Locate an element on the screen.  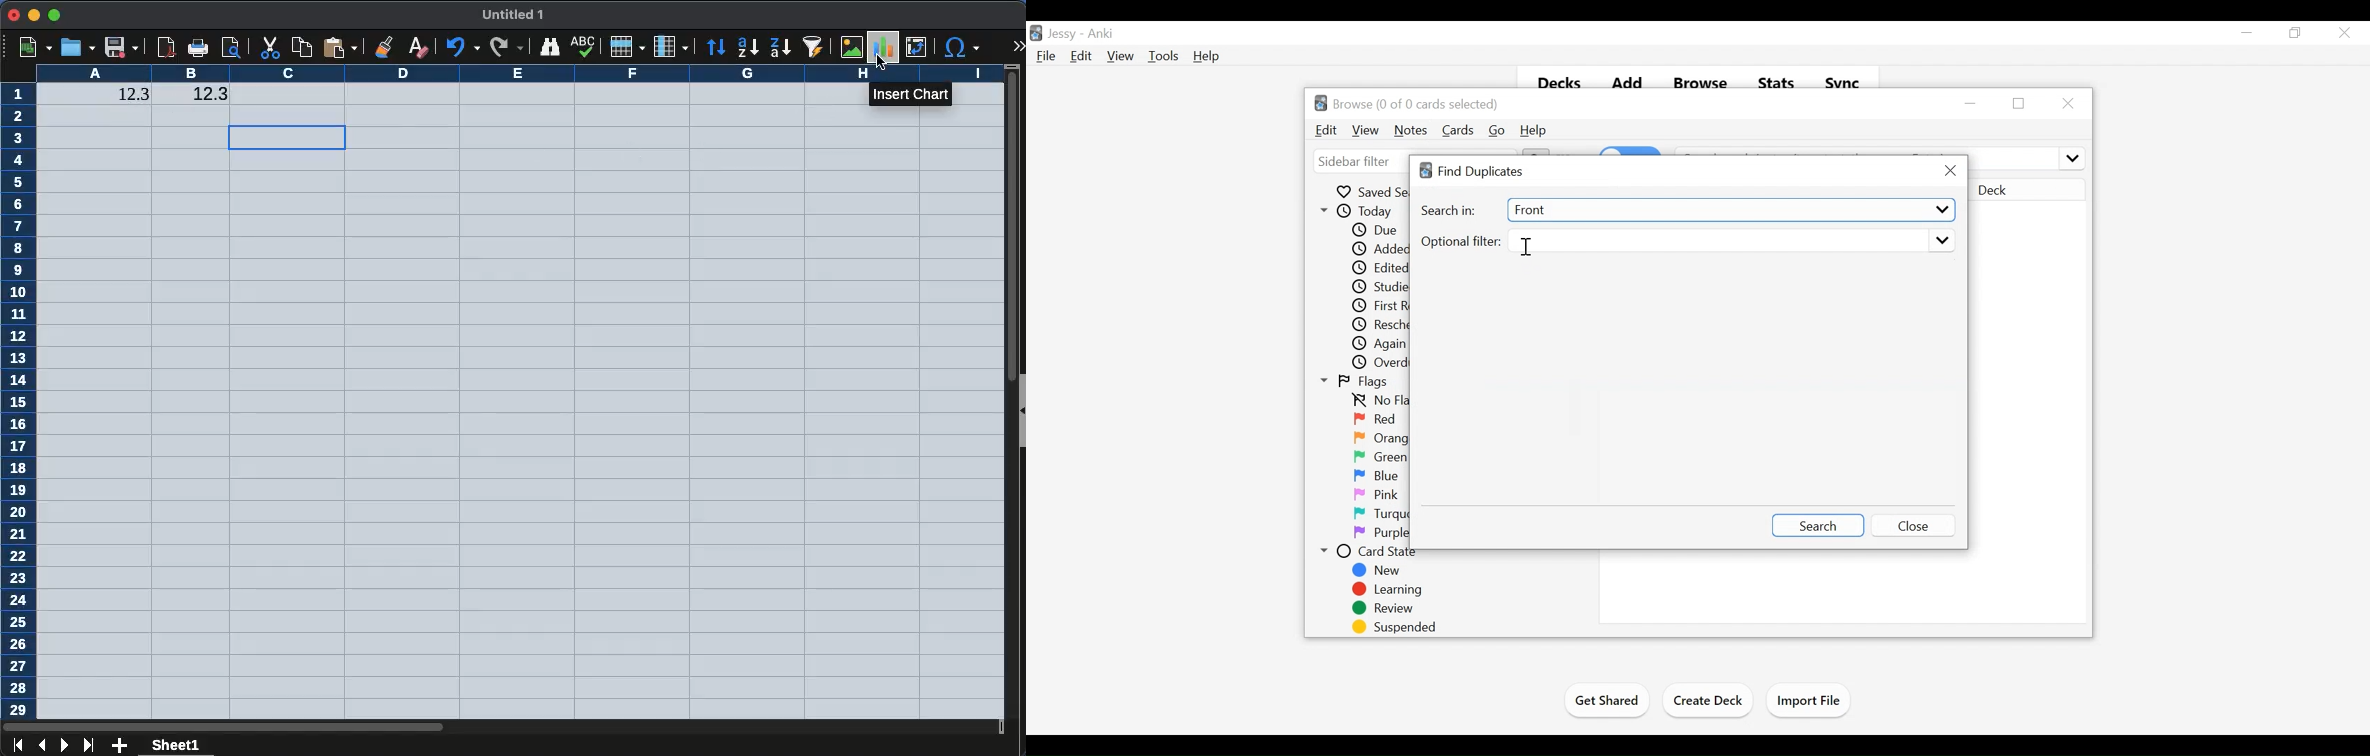
First Review is located at coordinates (1380, 306).